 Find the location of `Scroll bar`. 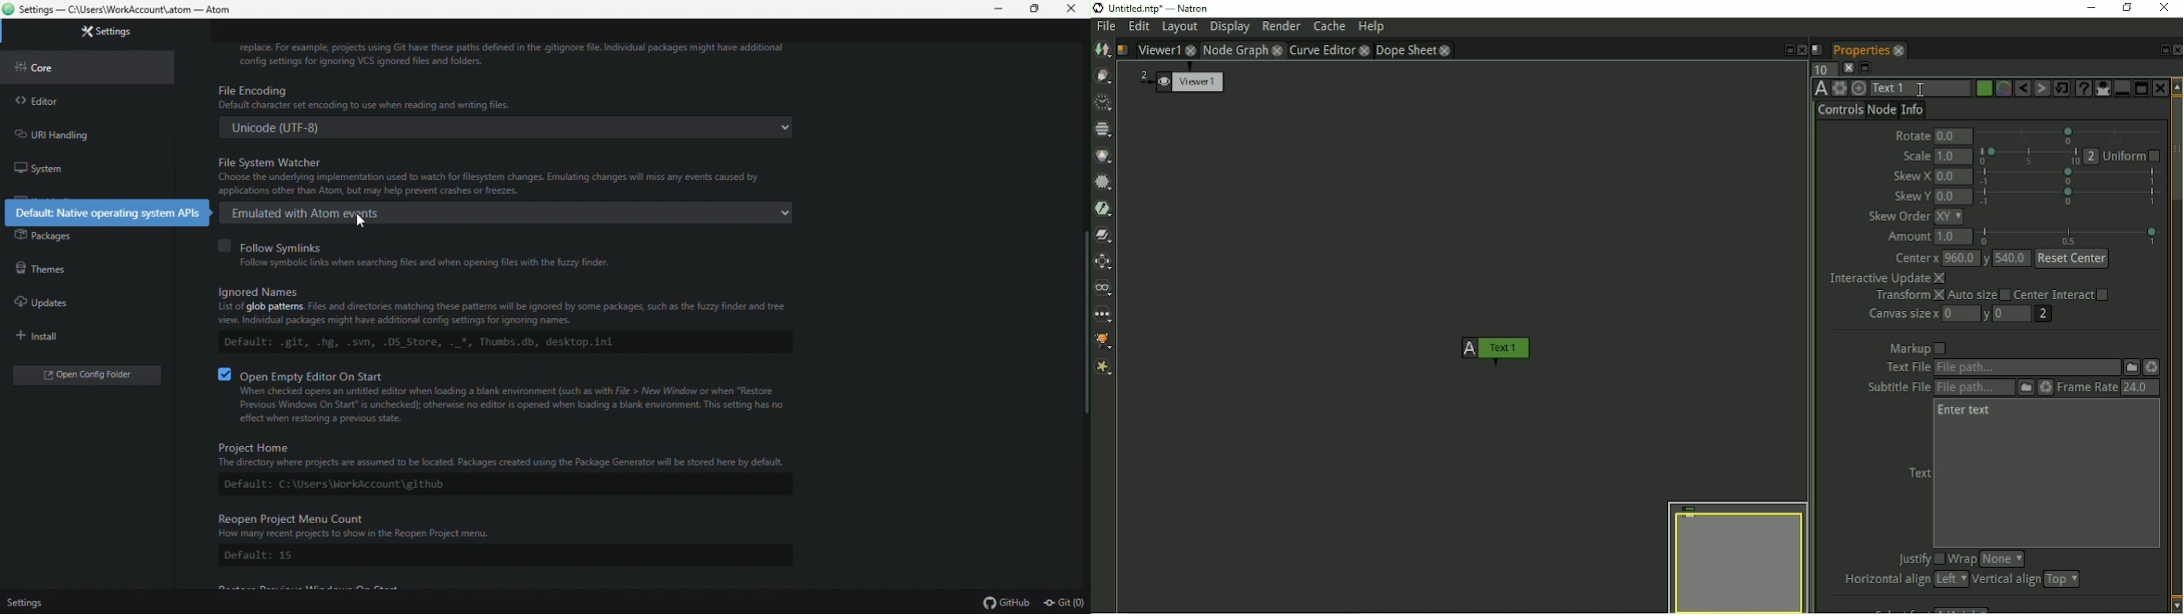

Scroll bar is located at coordinates (1084, 325).